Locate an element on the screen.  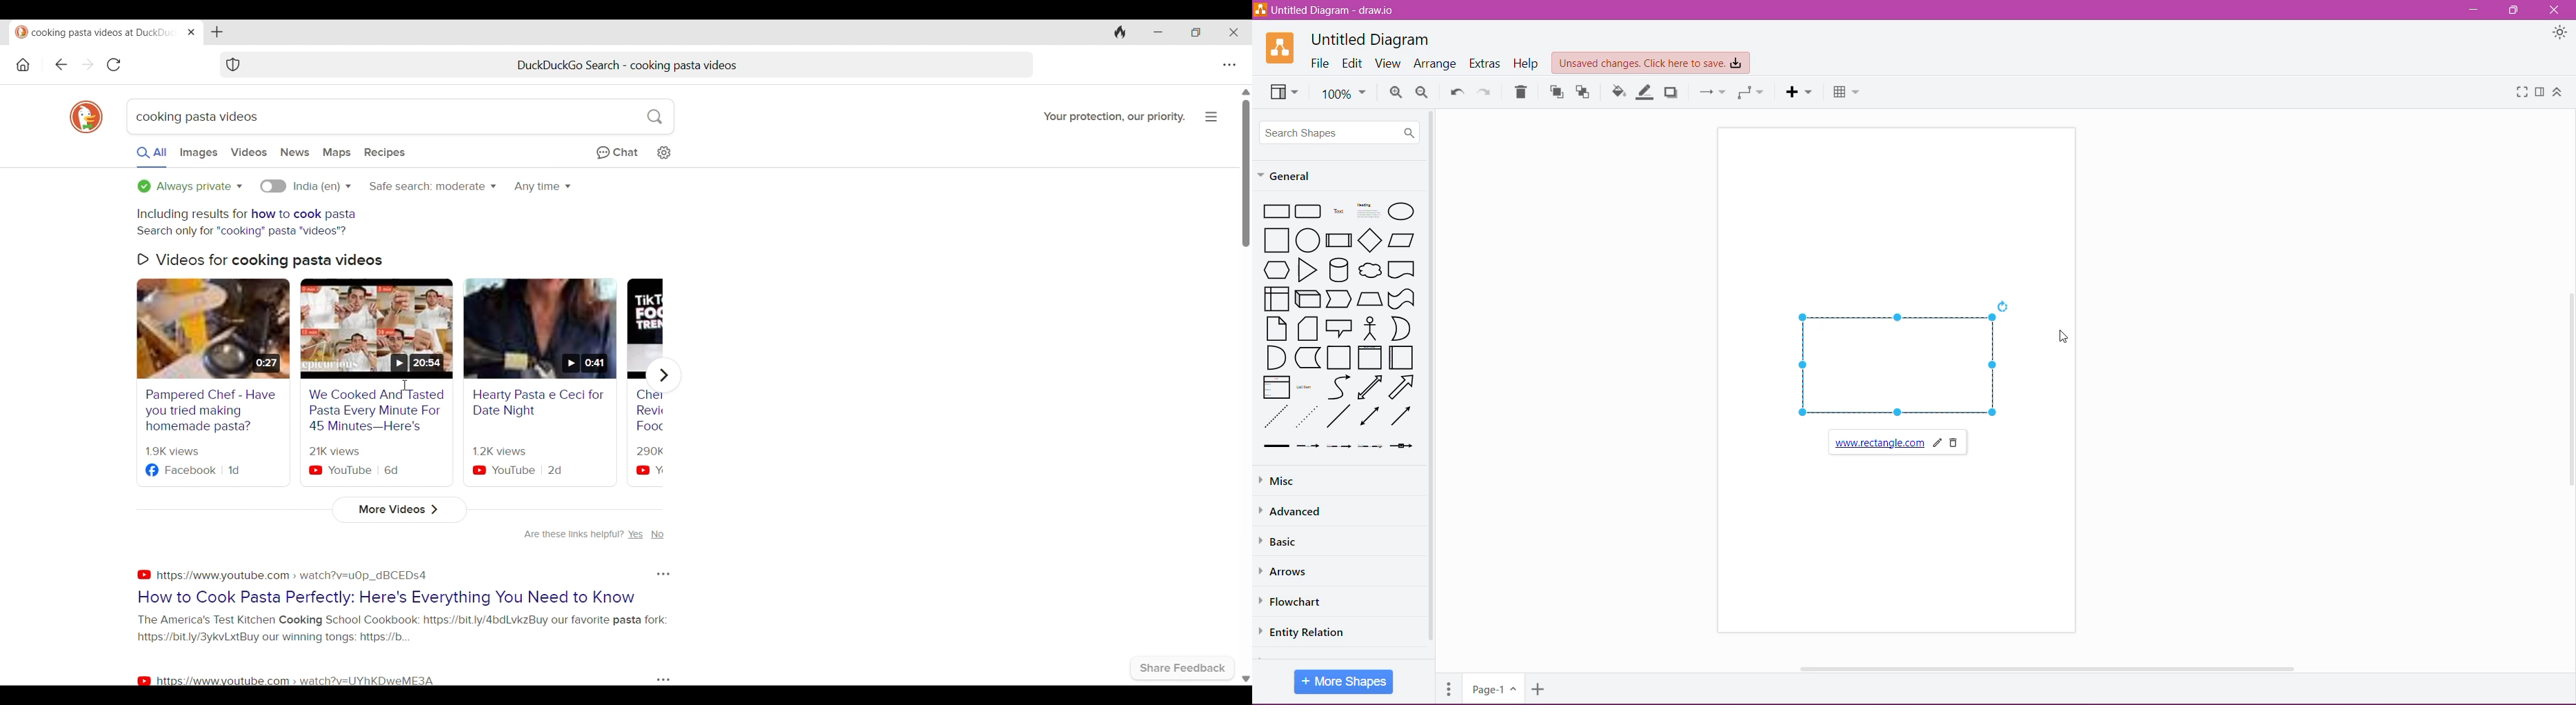
Misc is located at coordinates (1283, 481).